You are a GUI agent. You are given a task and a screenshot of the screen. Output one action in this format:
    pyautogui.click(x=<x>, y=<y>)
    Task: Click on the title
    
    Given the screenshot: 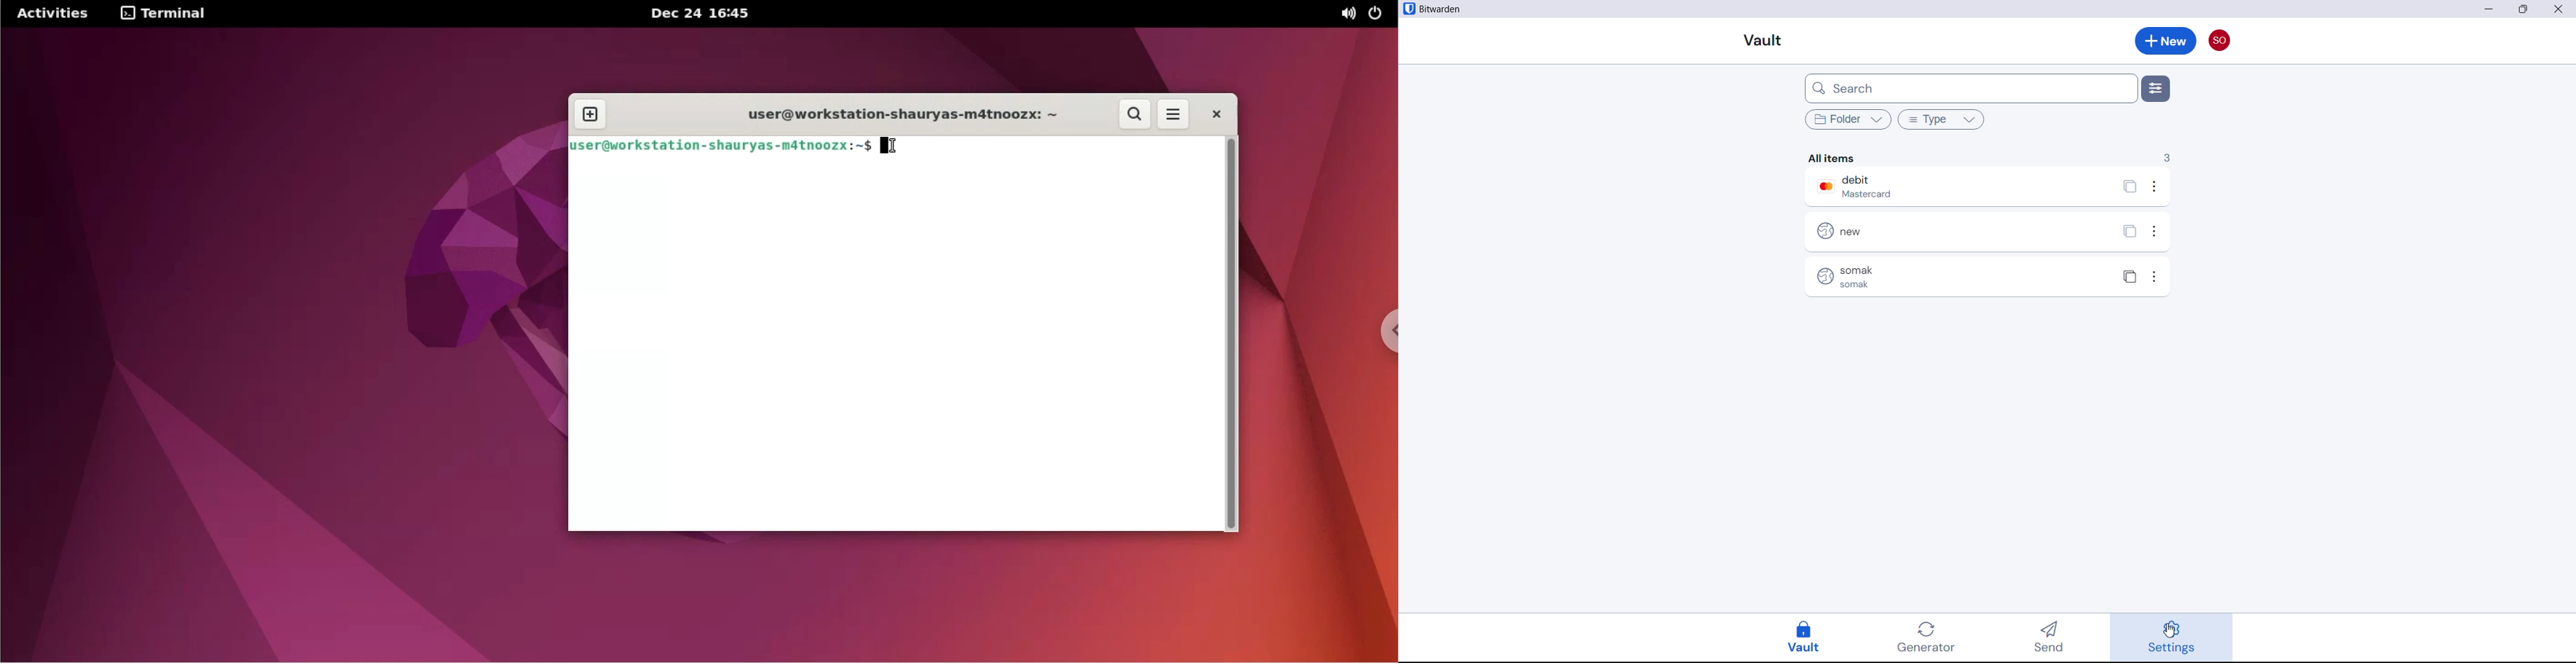 What is the action you would take?
    pyautogui.click(x=1441, y=9)
    